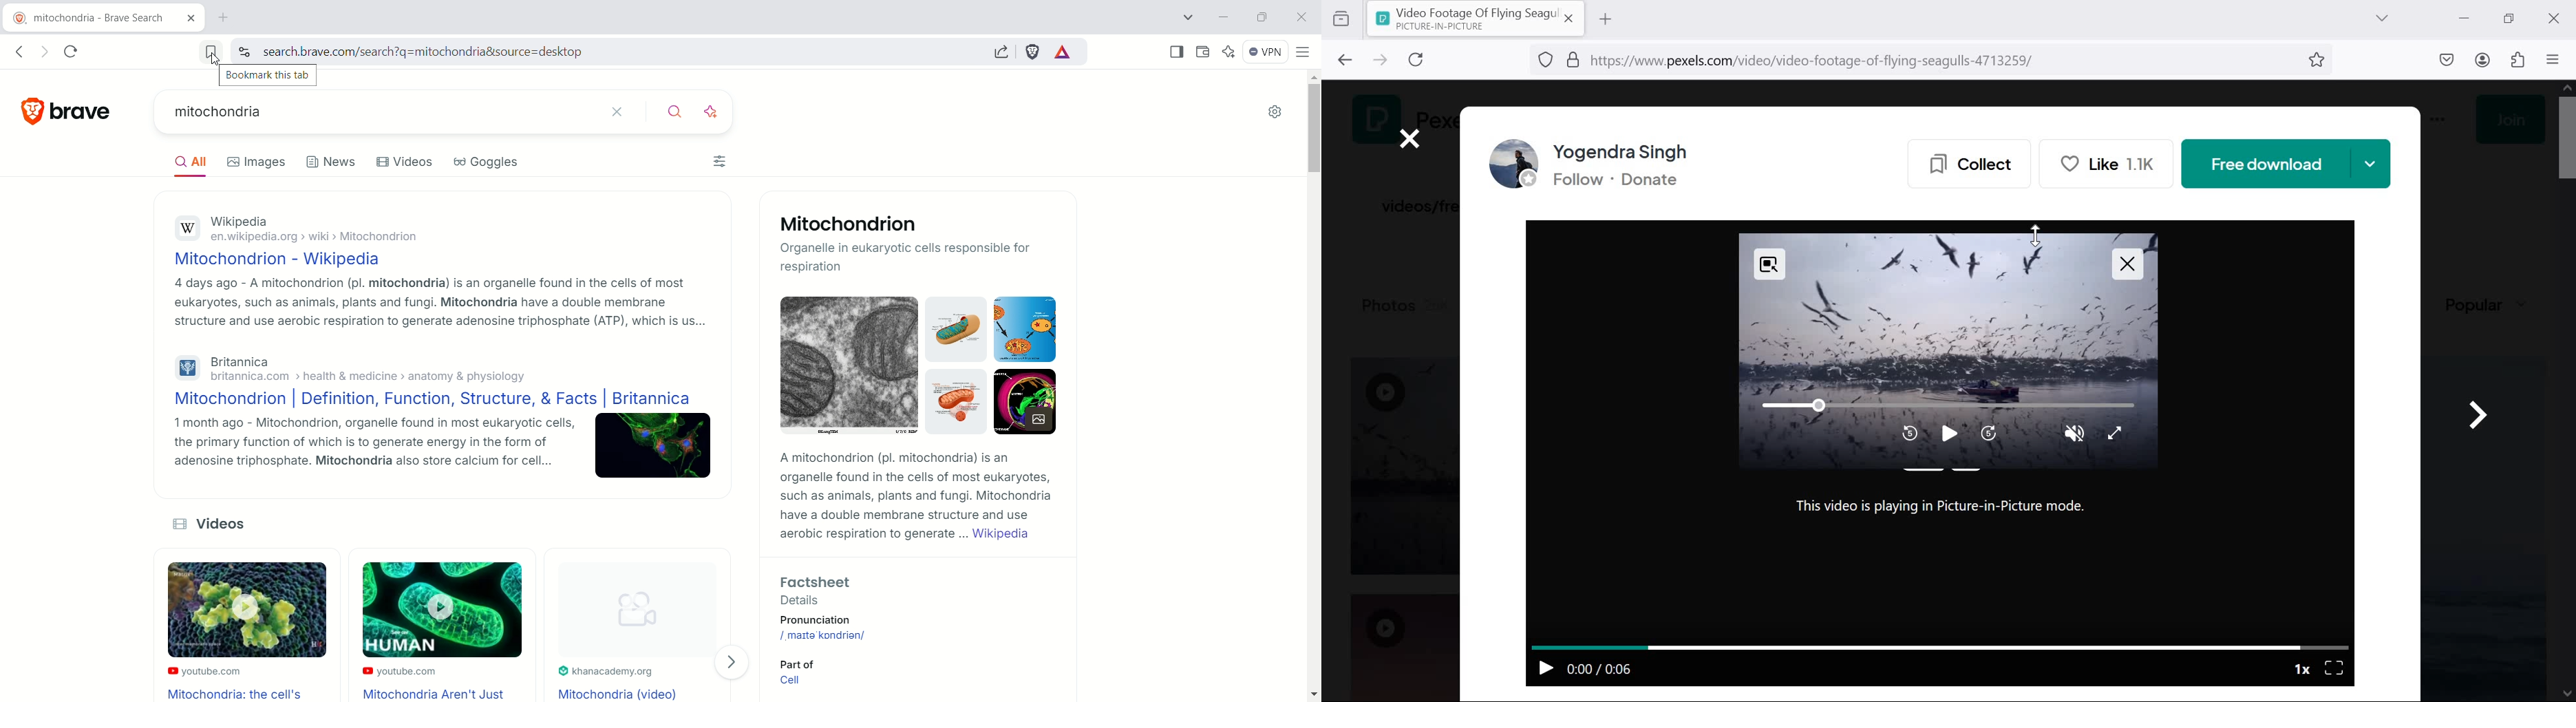 This screenshot has height=728, width=2576. Describe the element at coordinates (825, 635) in the screenshot. I see `/maita kondrian/` at that location.